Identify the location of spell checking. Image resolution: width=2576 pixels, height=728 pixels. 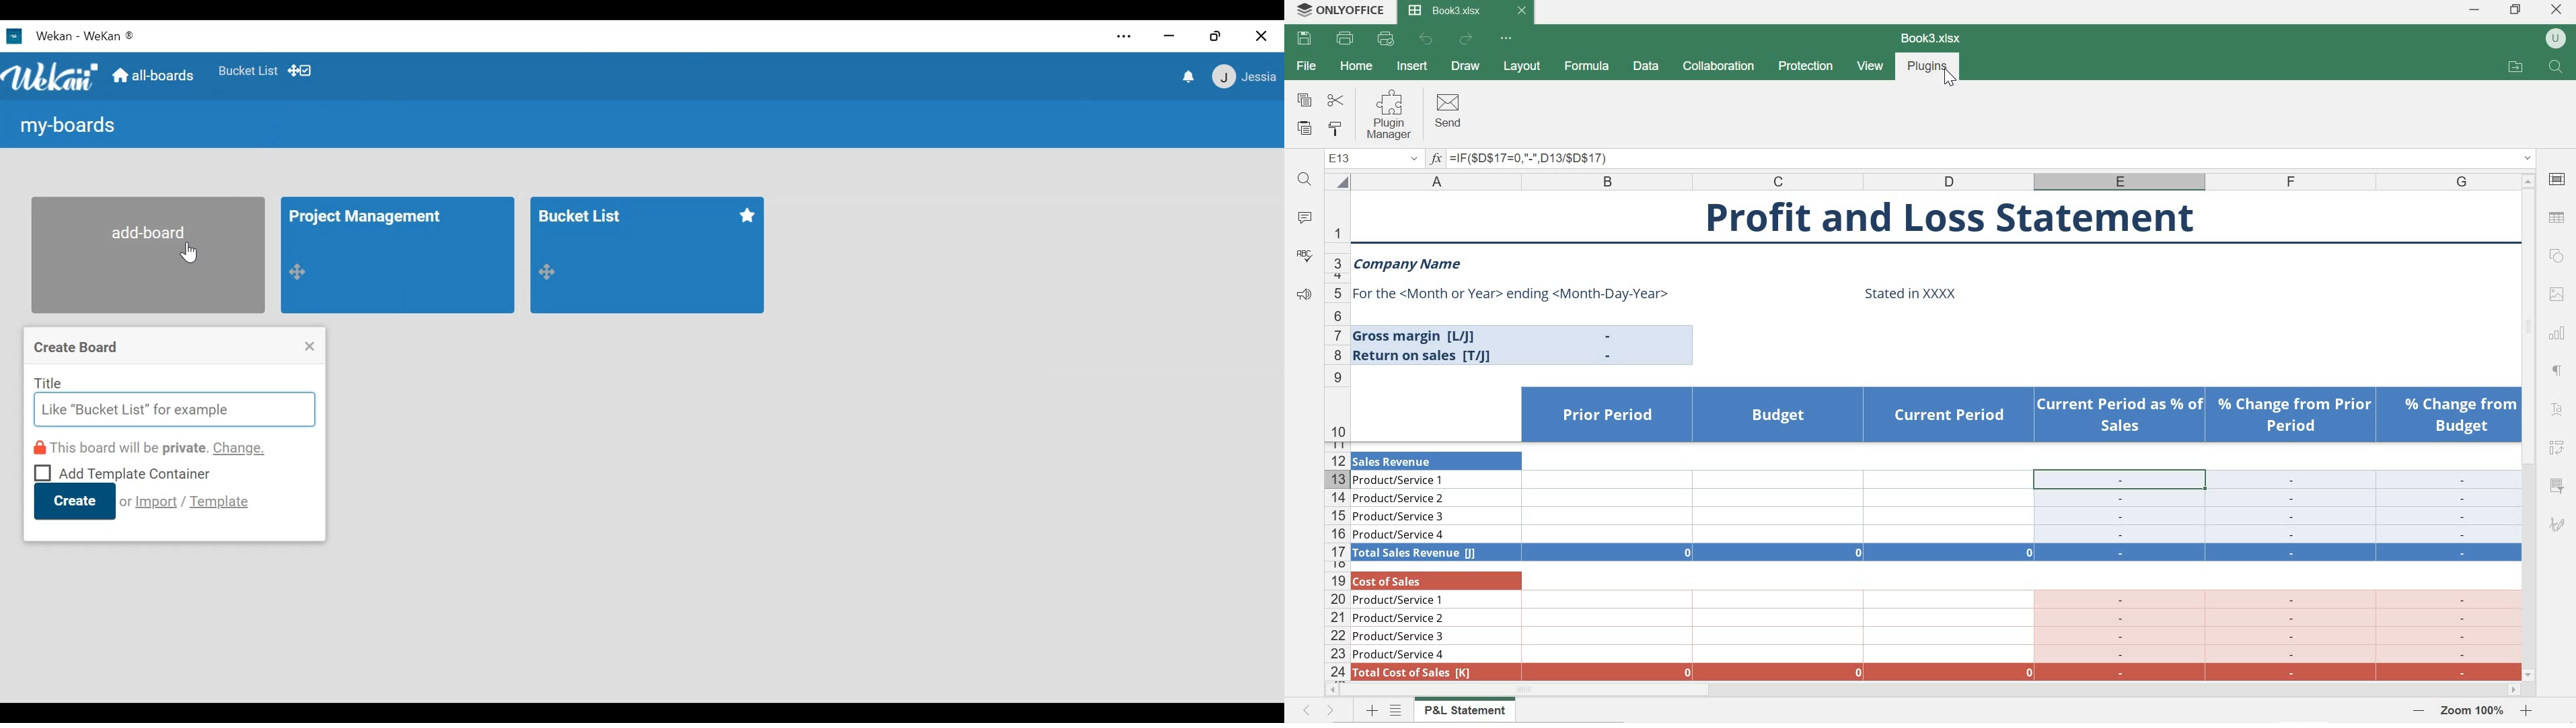
(1304, 258).